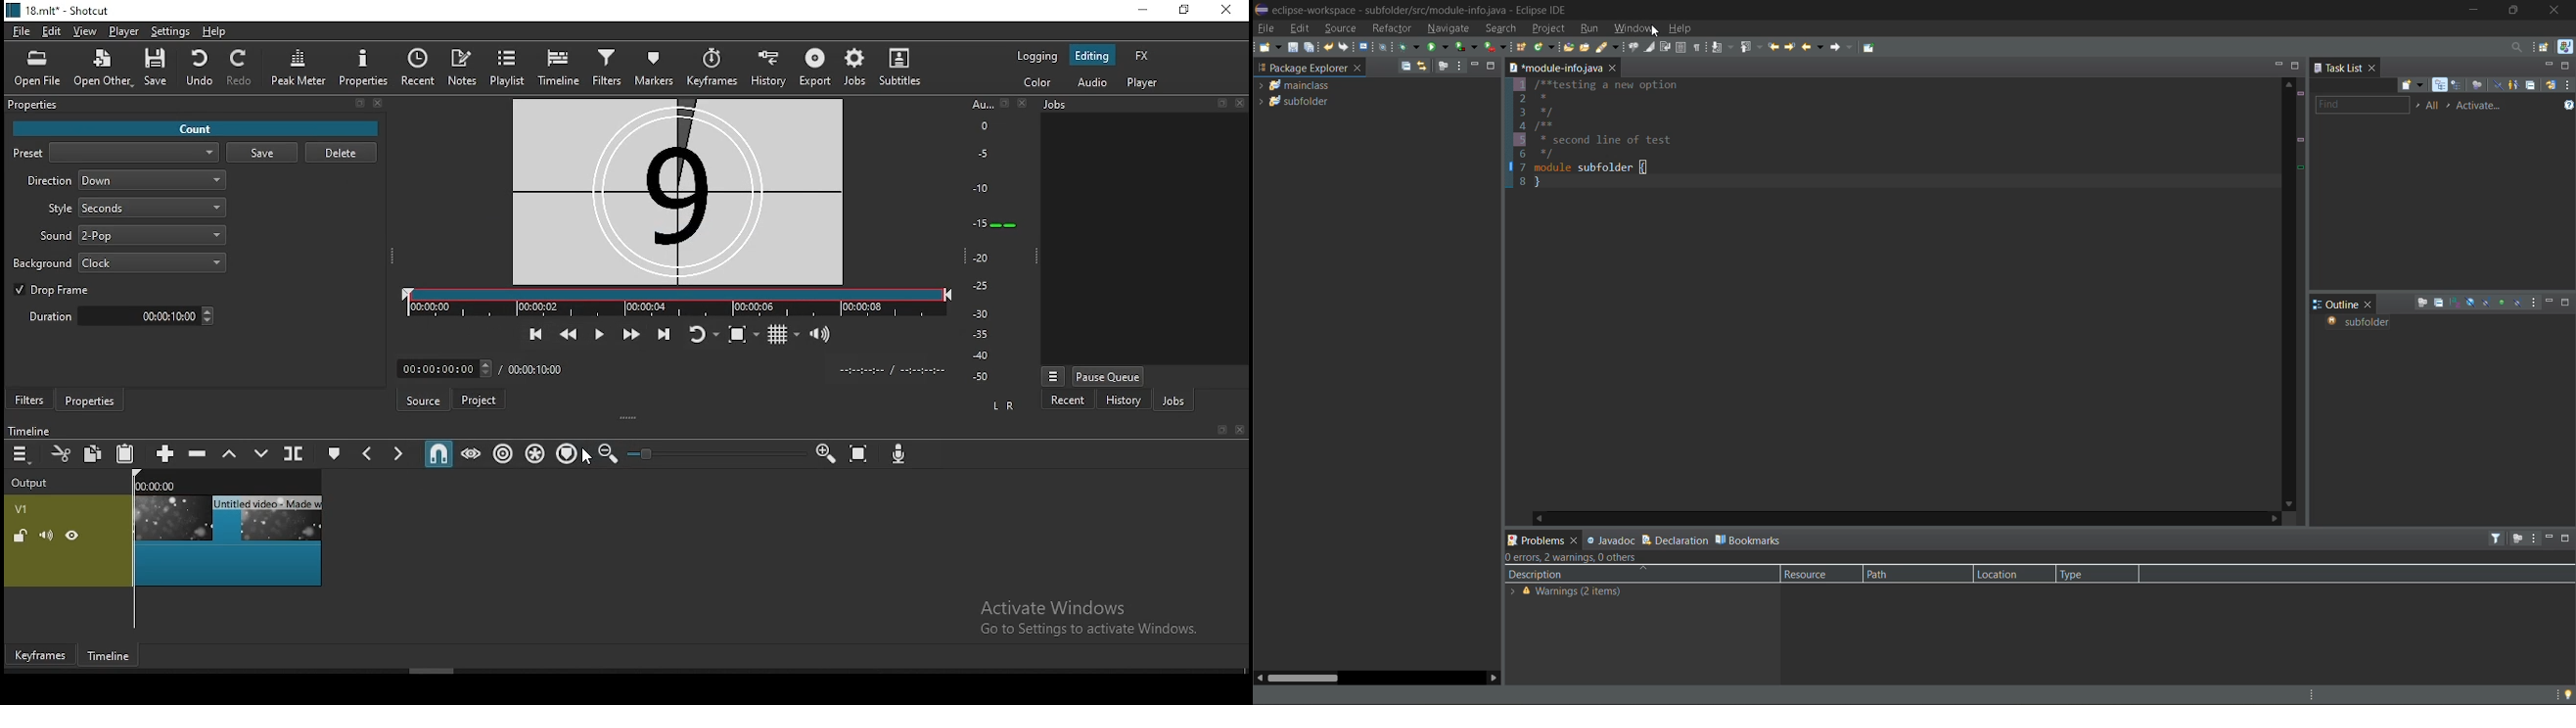 The width and height of the screenshot is (2576, 728). Describe the element at coordinates (535, 453) in the screenshot. I see `ripple all tracks` at that location.